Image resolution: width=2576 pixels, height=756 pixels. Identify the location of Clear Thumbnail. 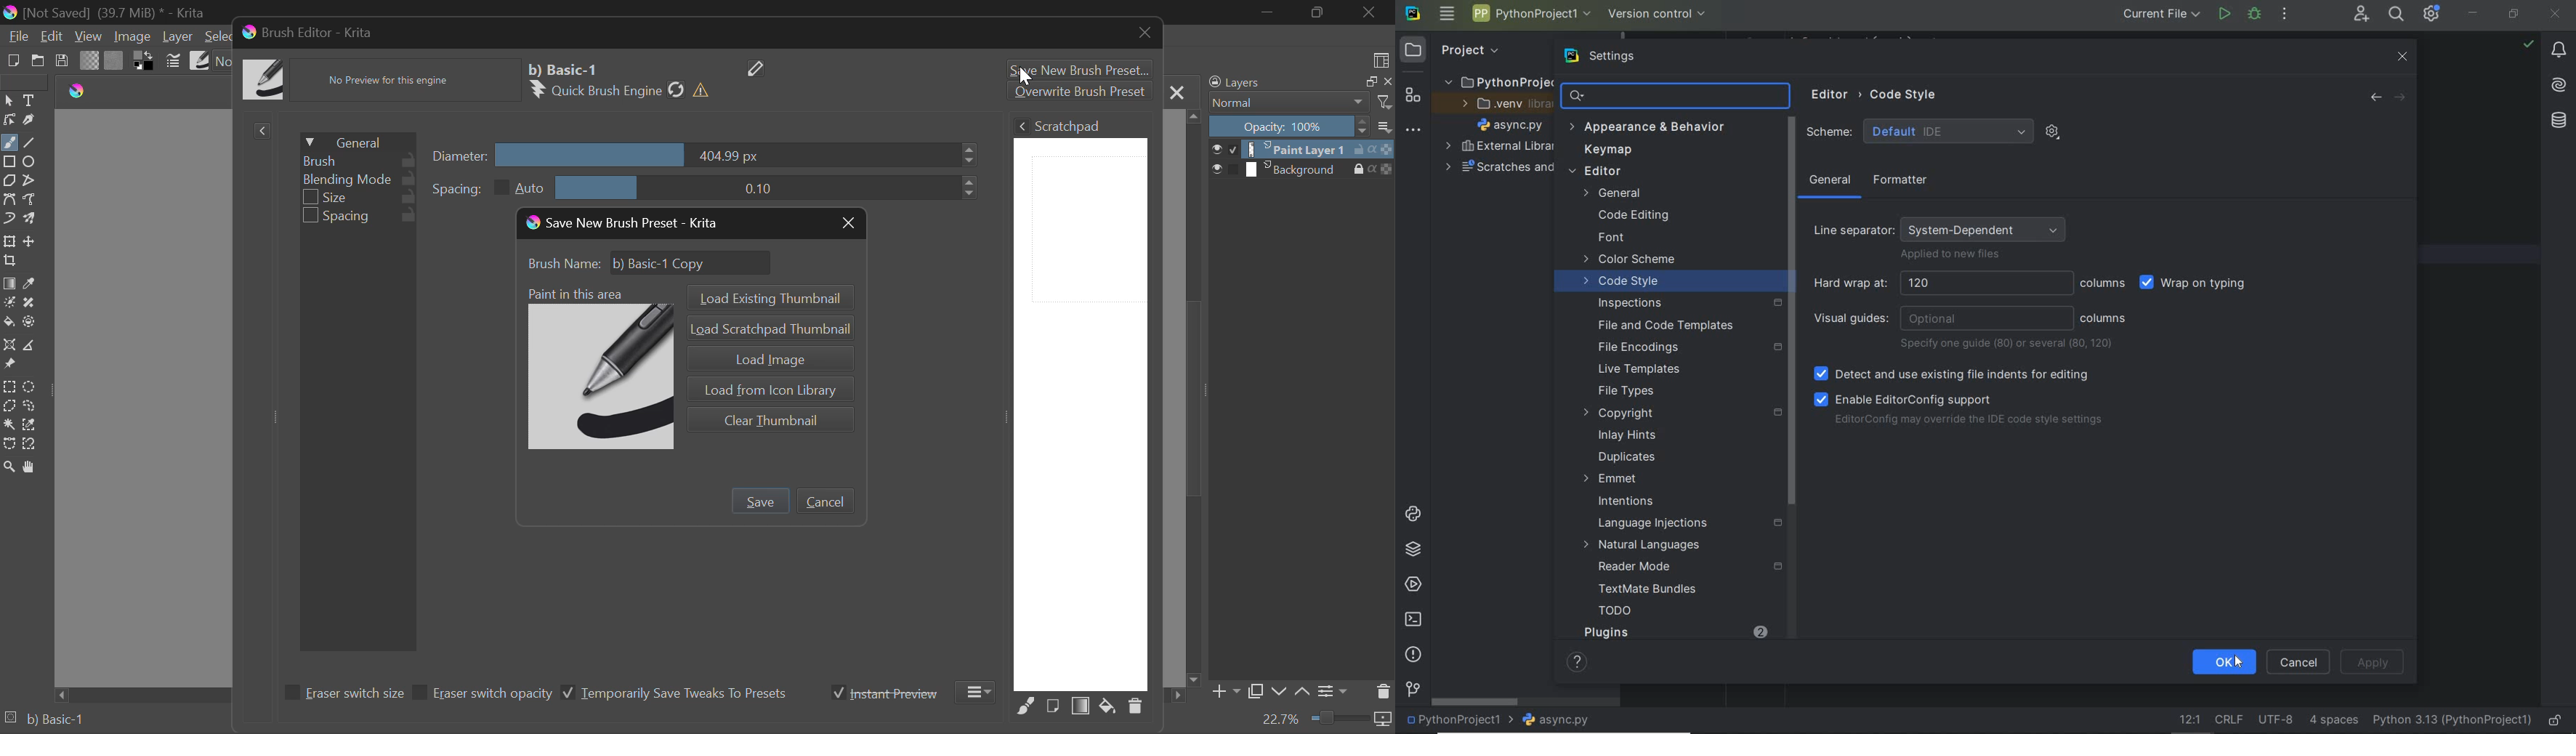
(771, 417).